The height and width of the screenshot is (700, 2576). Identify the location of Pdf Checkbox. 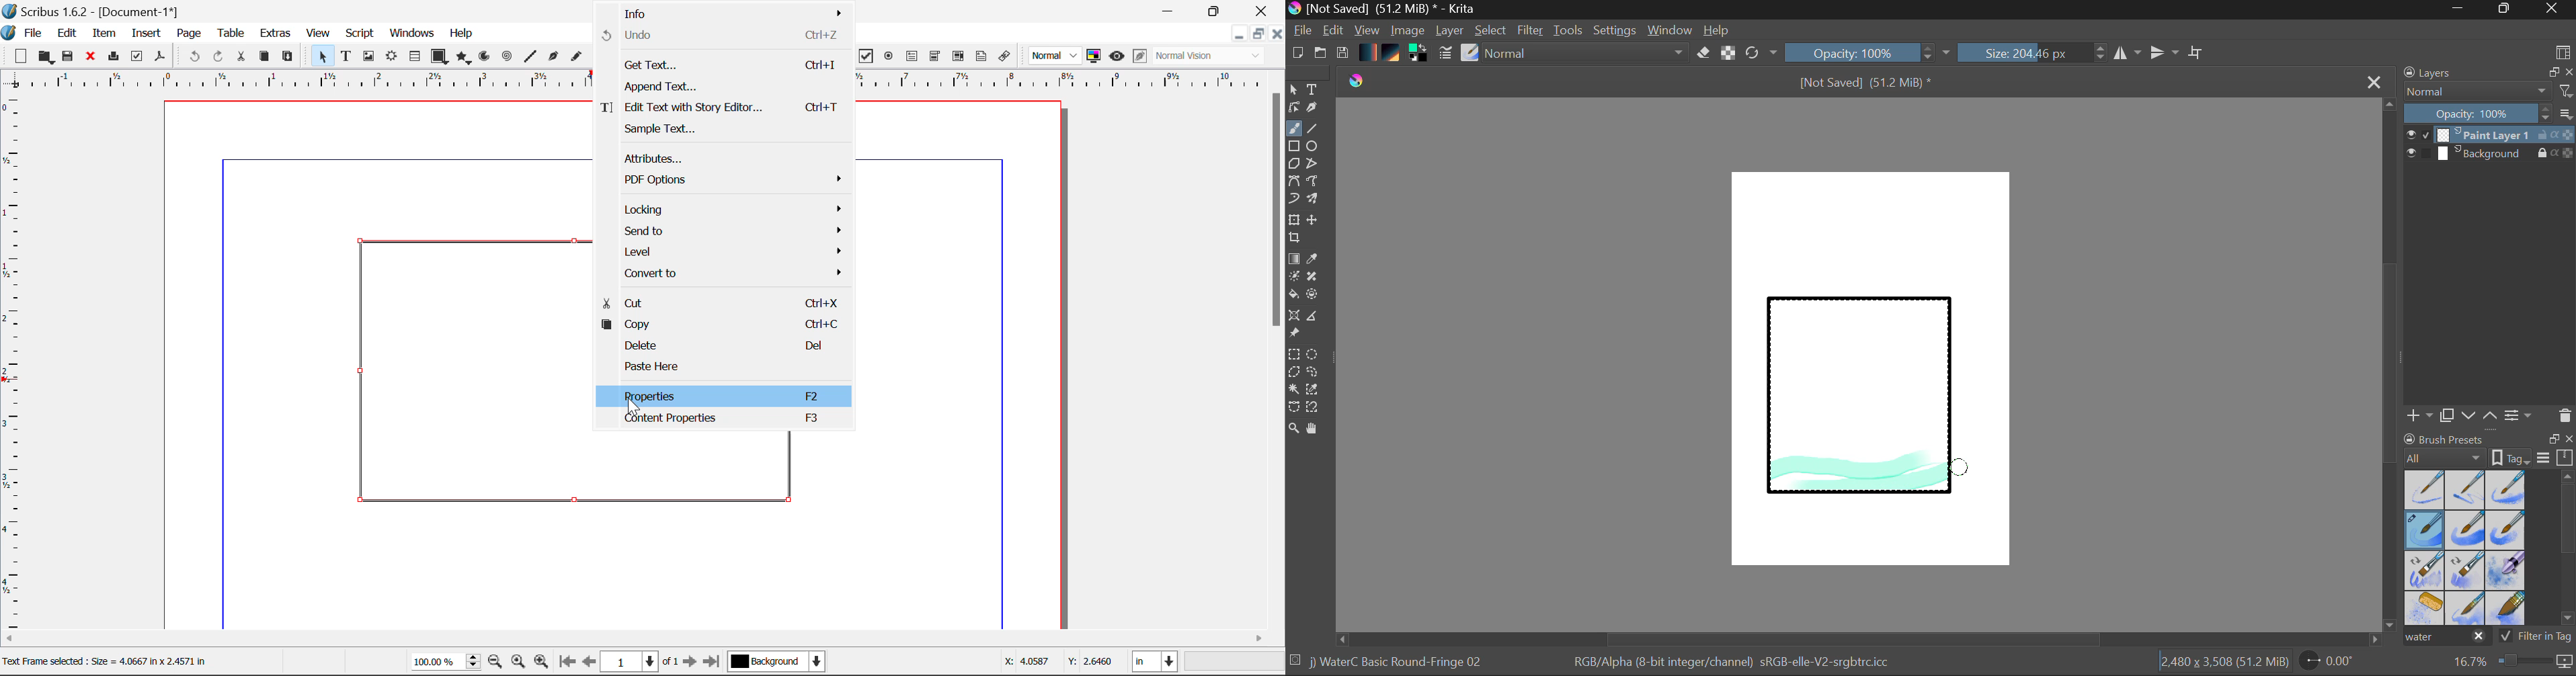
(866, 56).